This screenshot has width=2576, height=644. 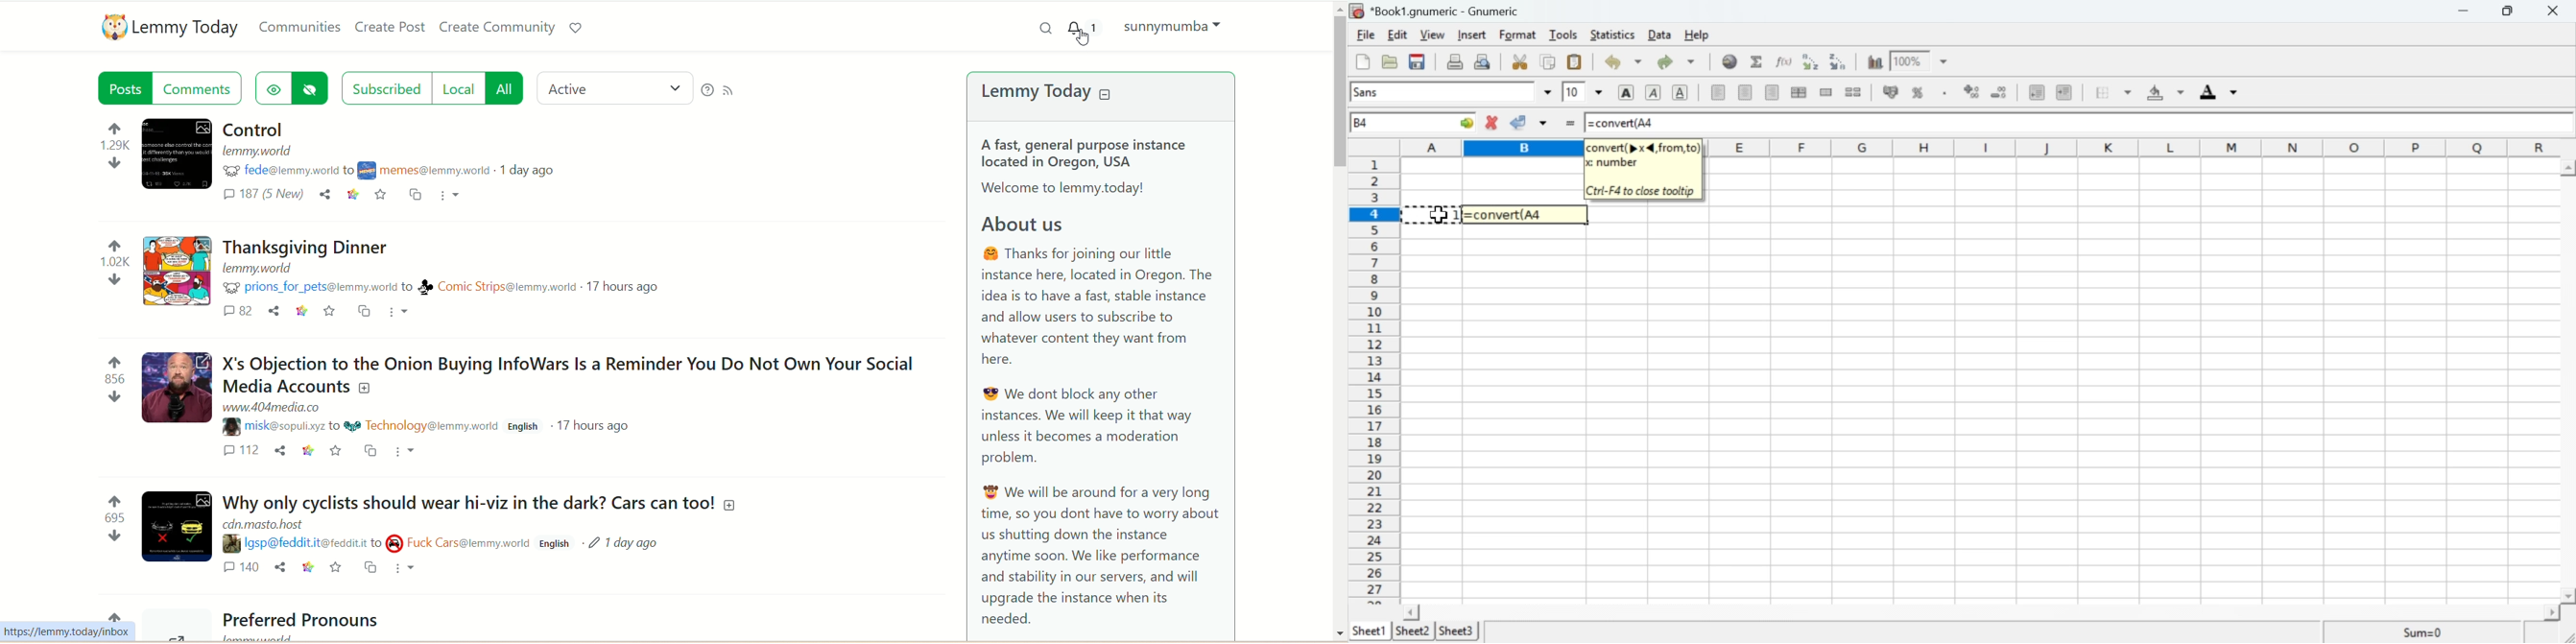 I want to click on scroll down, so click(x=2568, y=596).